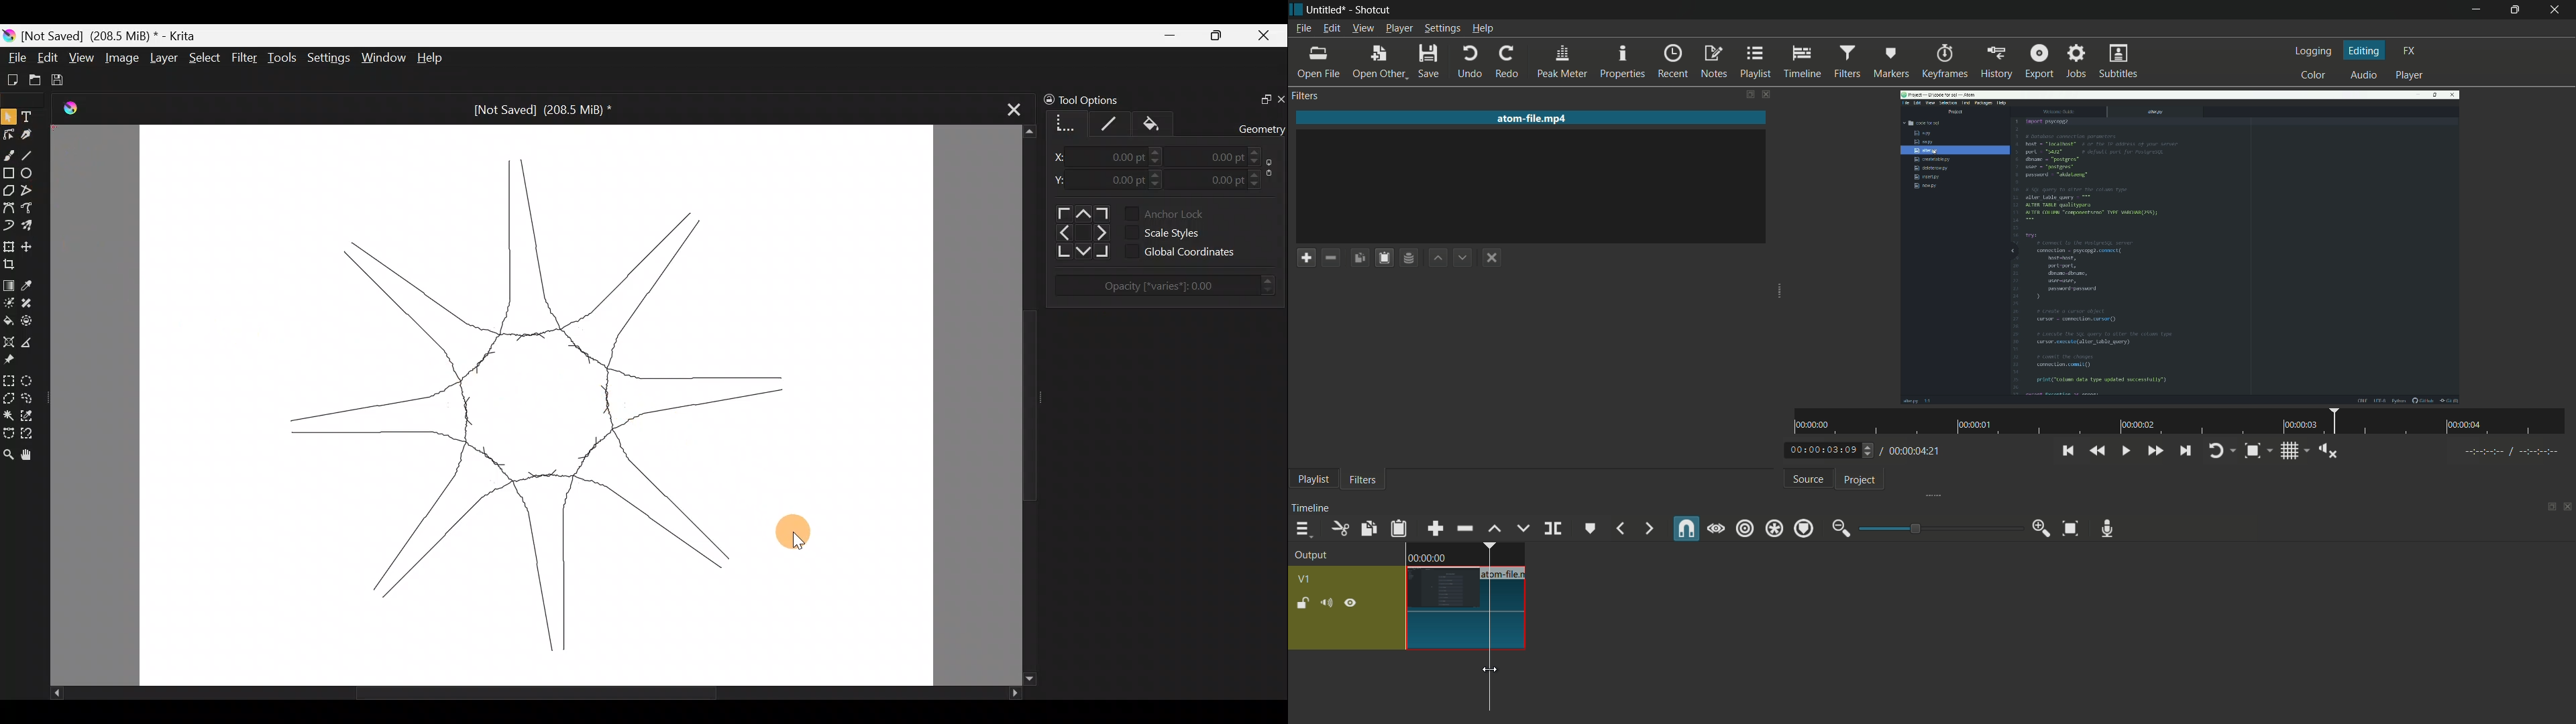 This screenshot has height=728, width=2576. Describe the element at coordinates (8, 379) in the screenshot. I see `Rectangular selection tool` at that location.